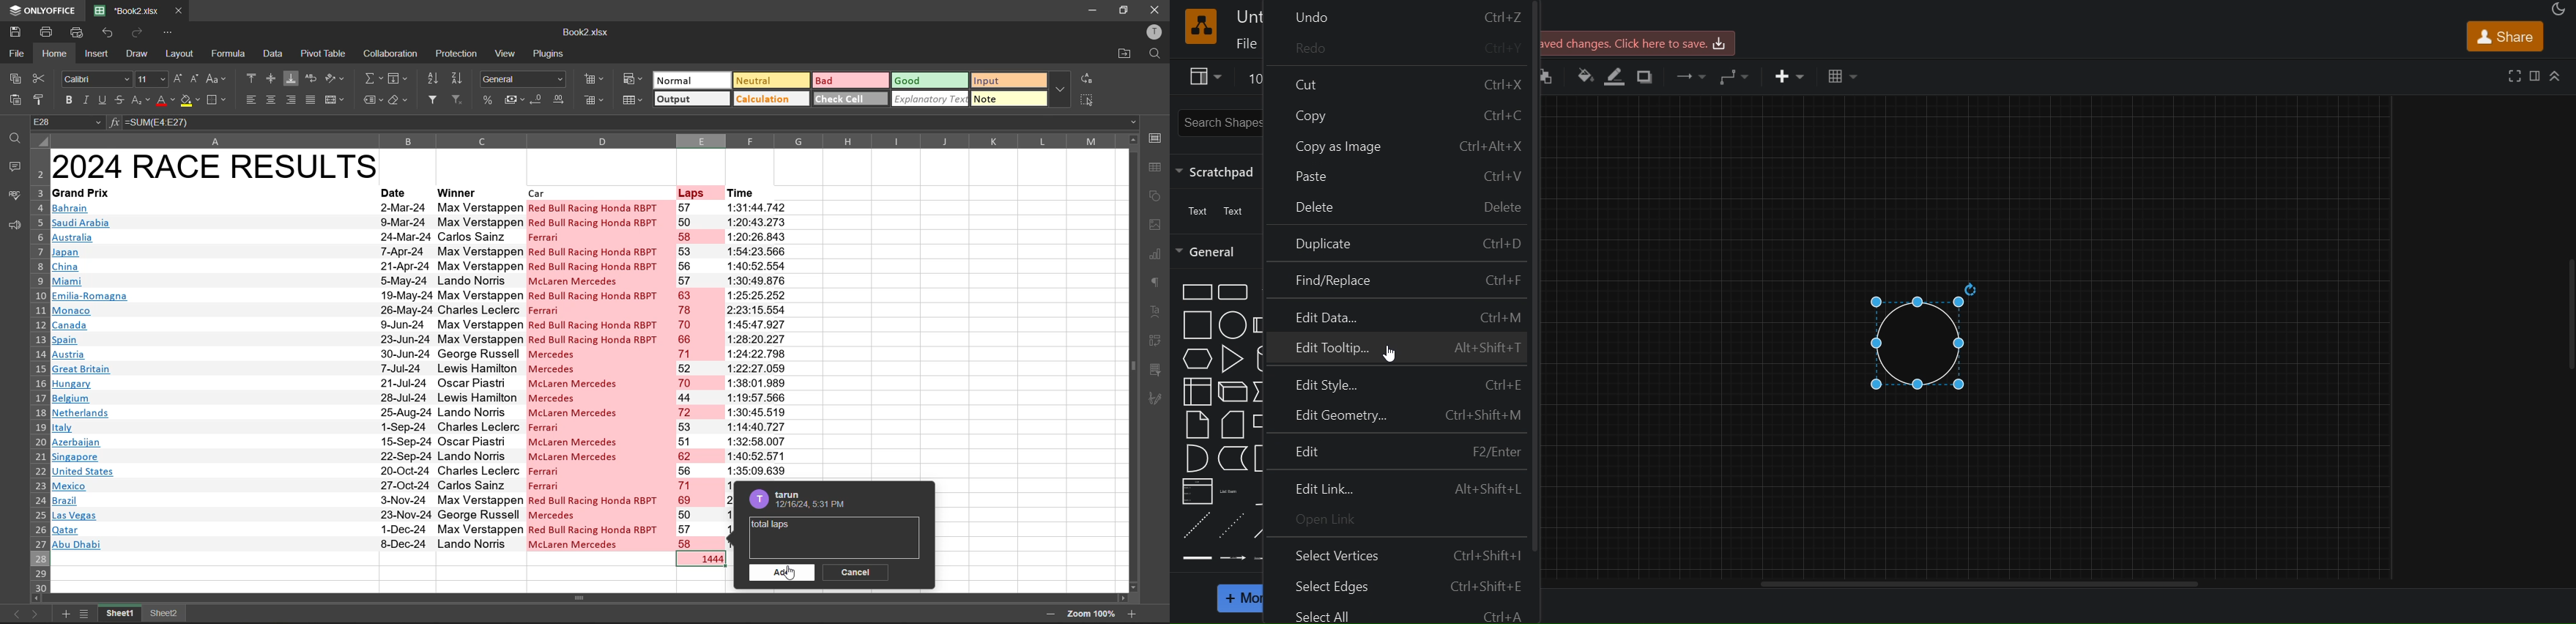  Describe the element at coordinates (1403, 48) in the screenshot. I see `redo` at that location.